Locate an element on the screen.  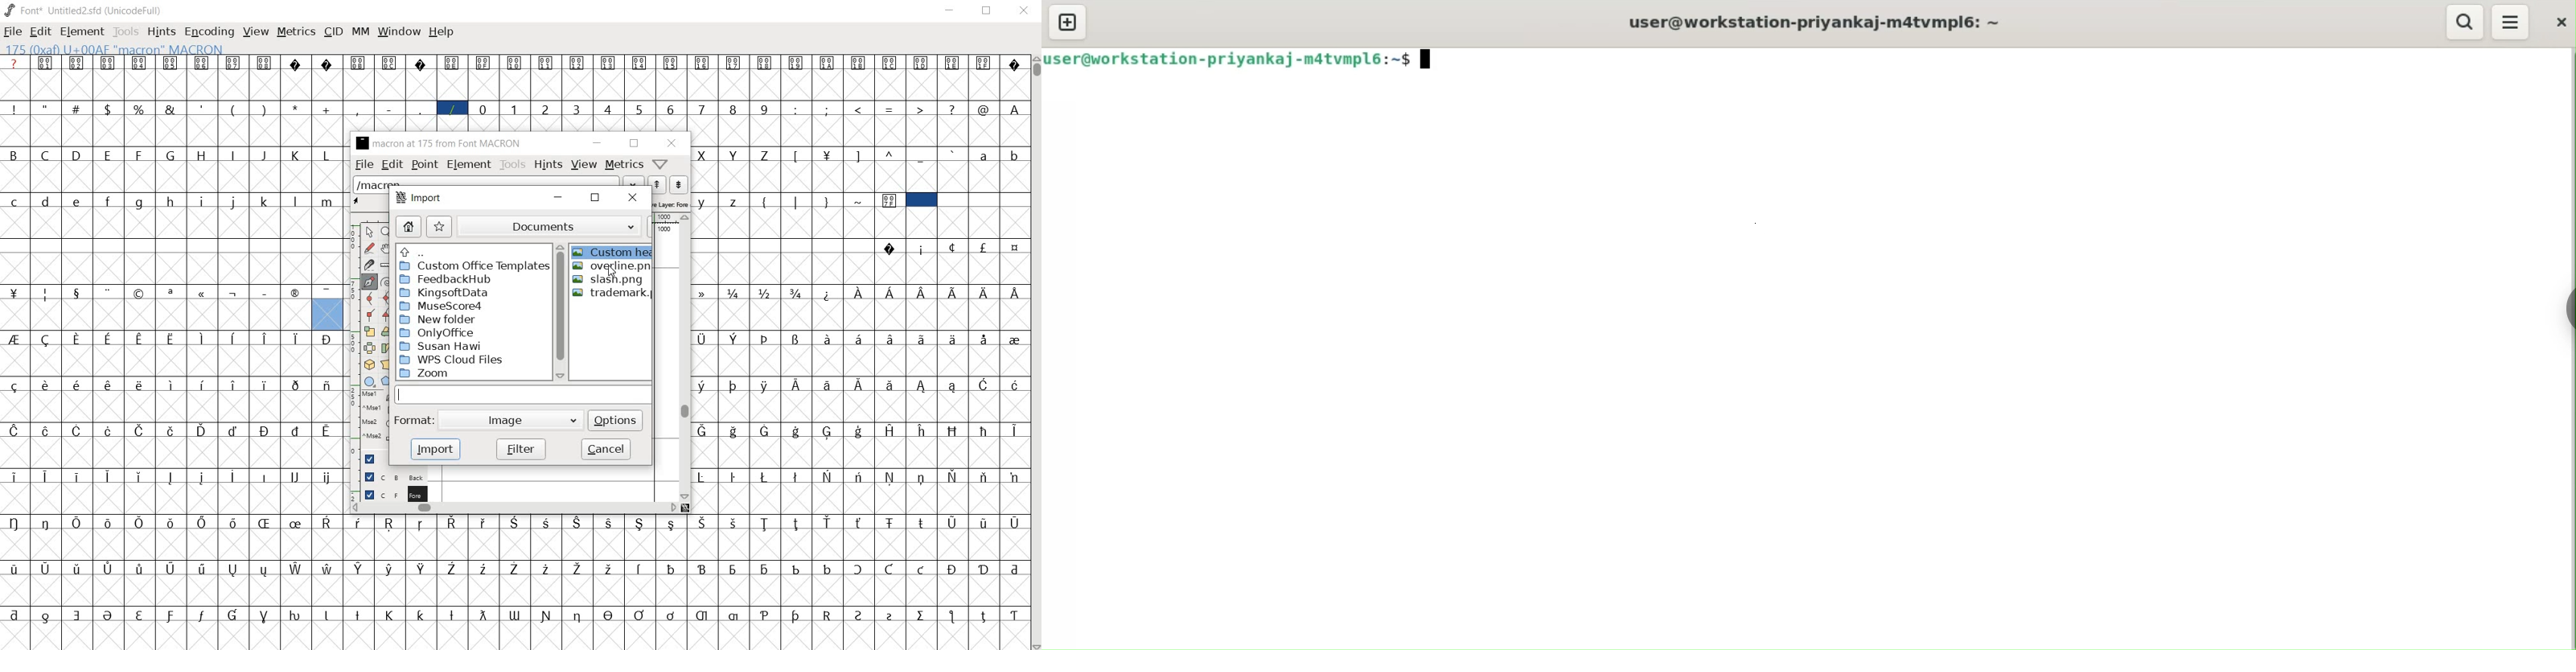
Symbol is located at coordinates (484, 569).